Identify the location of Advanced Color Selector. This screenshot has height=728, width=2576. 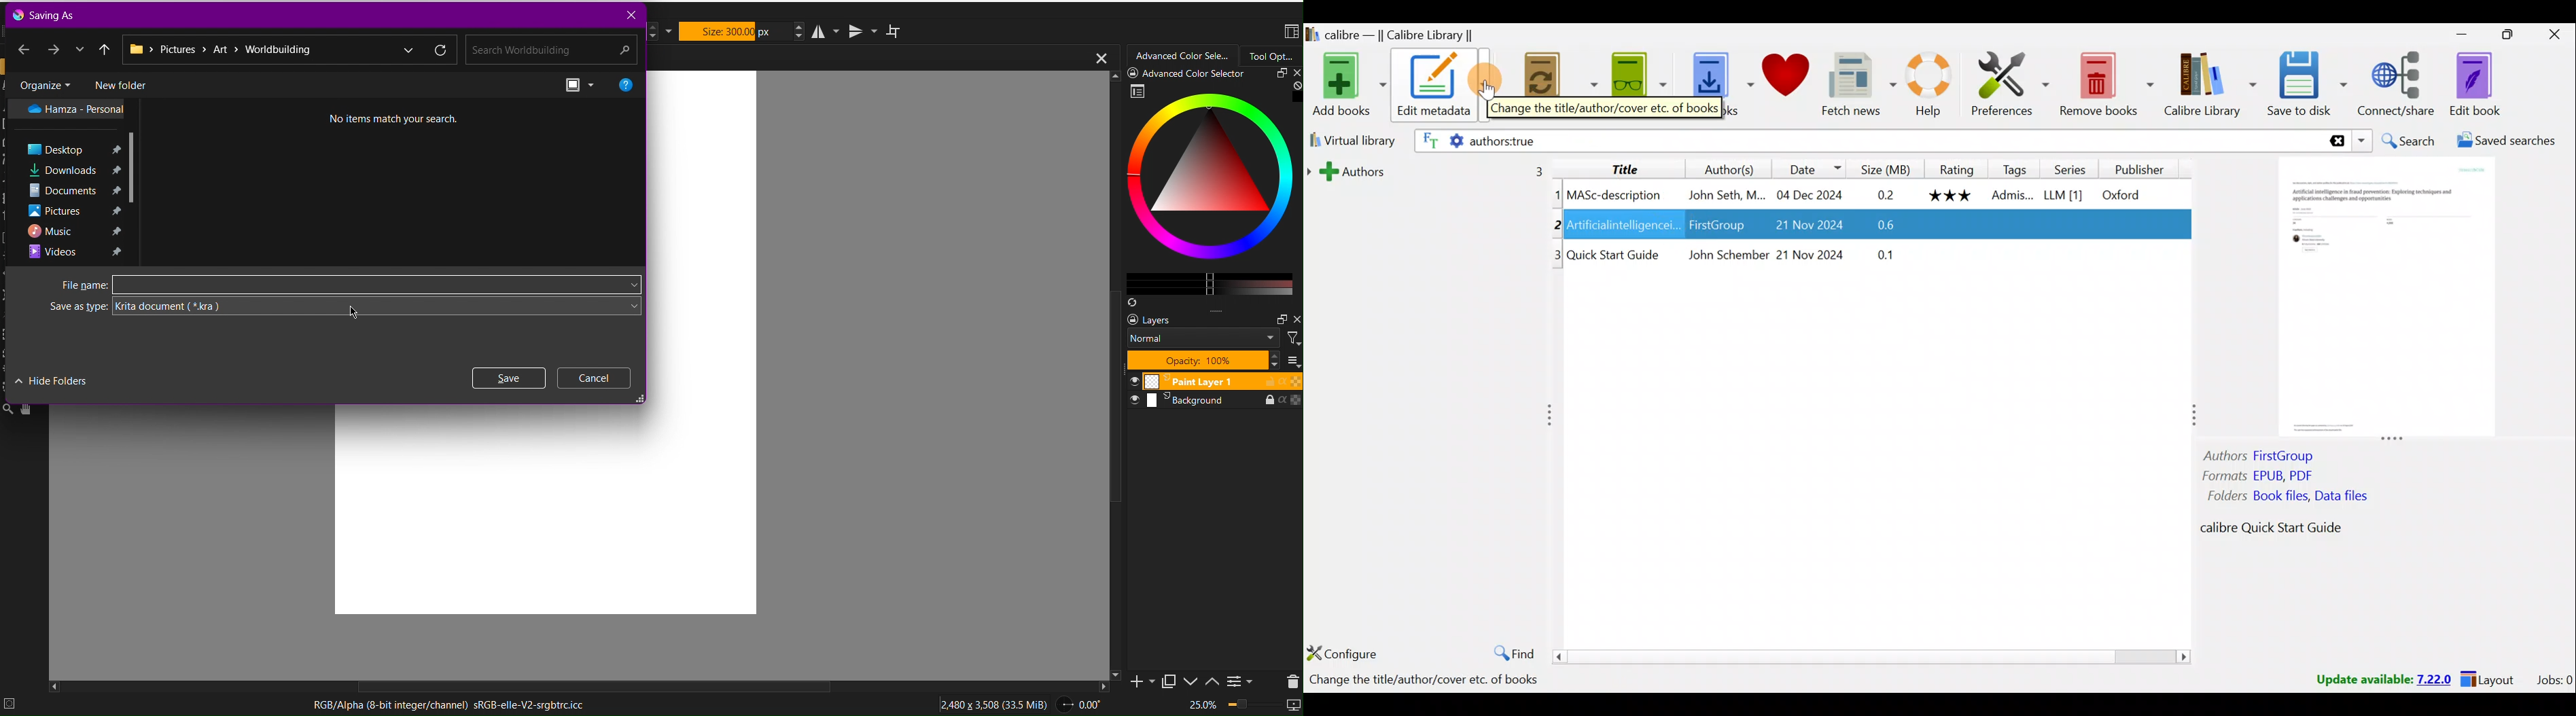
(1183, 56).